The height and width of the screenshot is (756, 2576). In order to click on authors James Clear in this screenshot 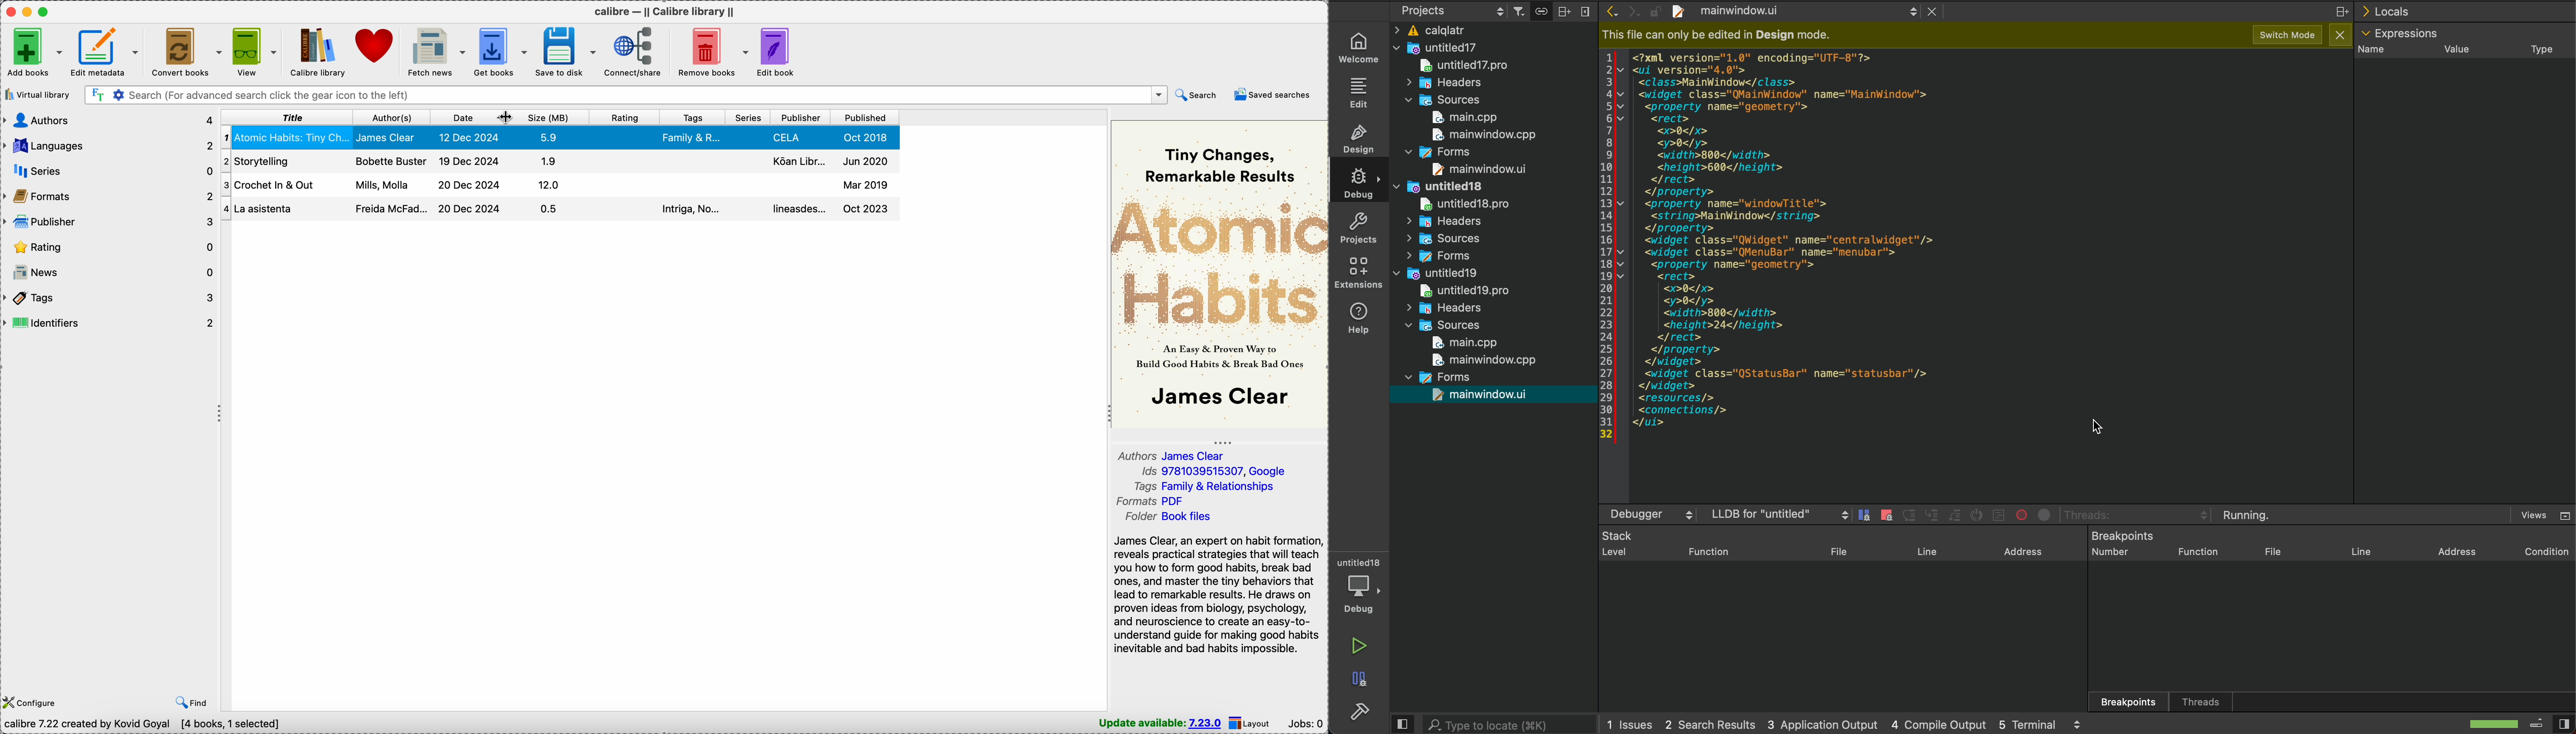, I will do `click(1173, 454)`.